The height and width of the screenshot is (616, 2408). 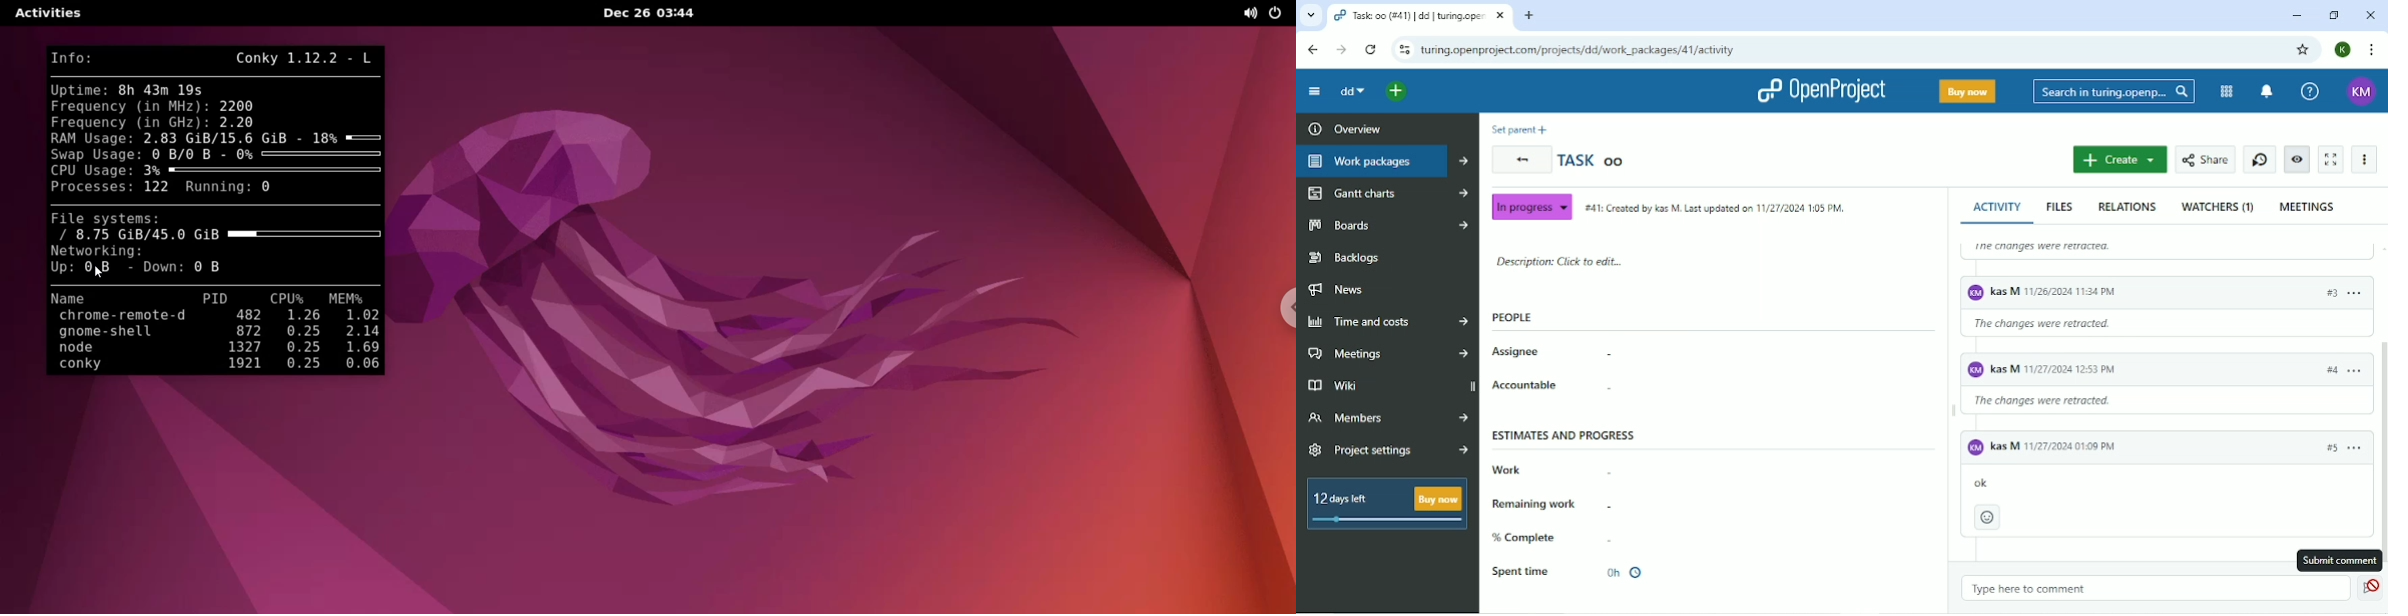 What do you see at coordinates (1386, 321) in the screenshot?
I see `Time and costs` at bounding box center [1386, 321].